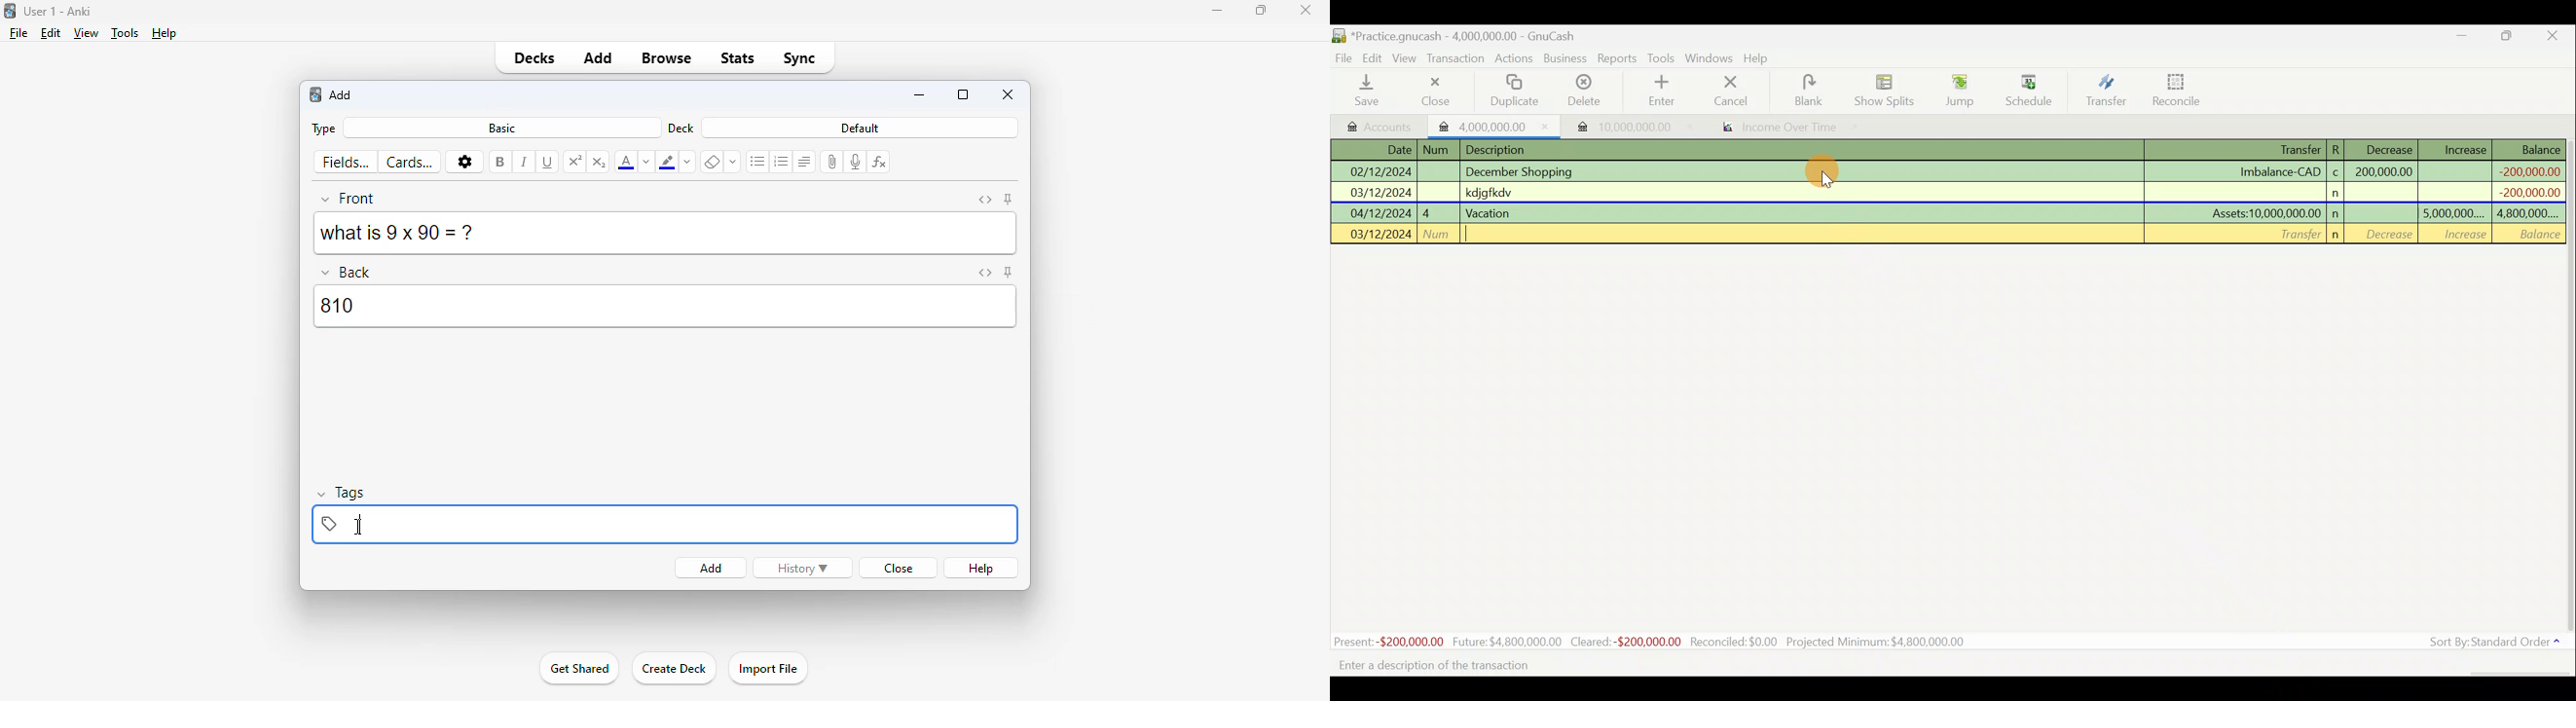  What do you see at coordinates (1620, 127) in the screenshot?
I see `Imported transaction 2` at bounding box center [1620, 127].